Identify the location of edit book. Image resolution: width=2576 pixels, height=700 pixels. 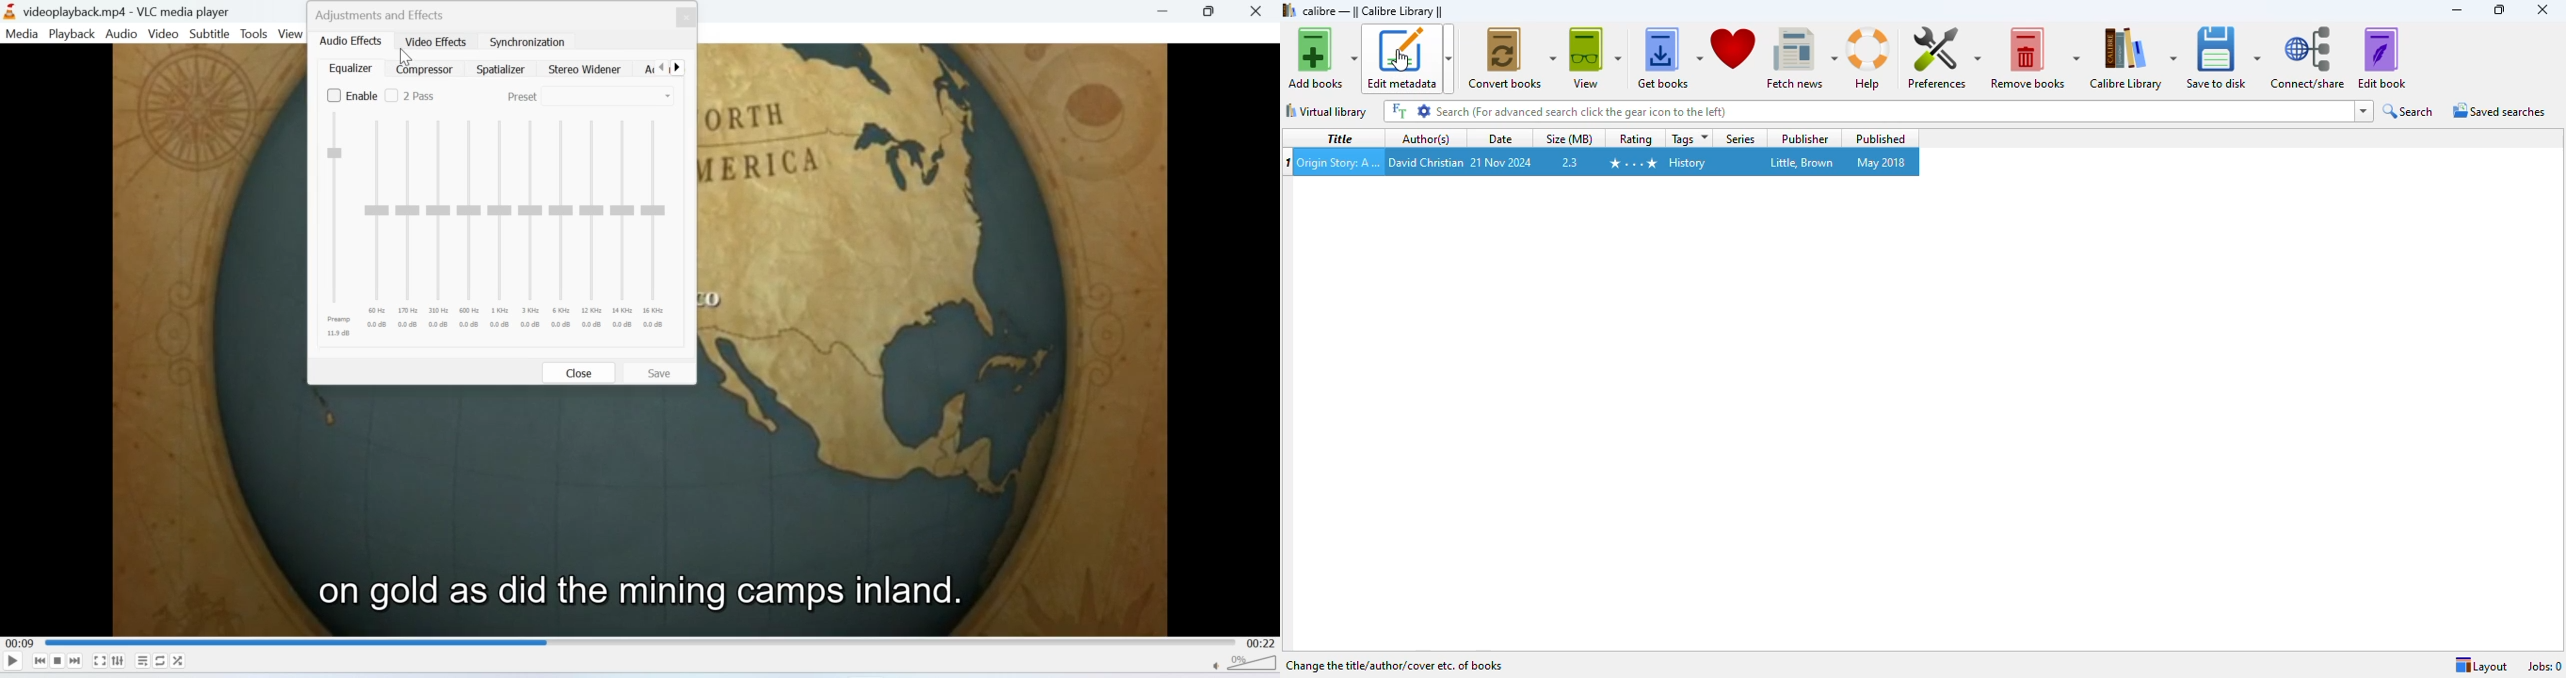
(2383, 57).